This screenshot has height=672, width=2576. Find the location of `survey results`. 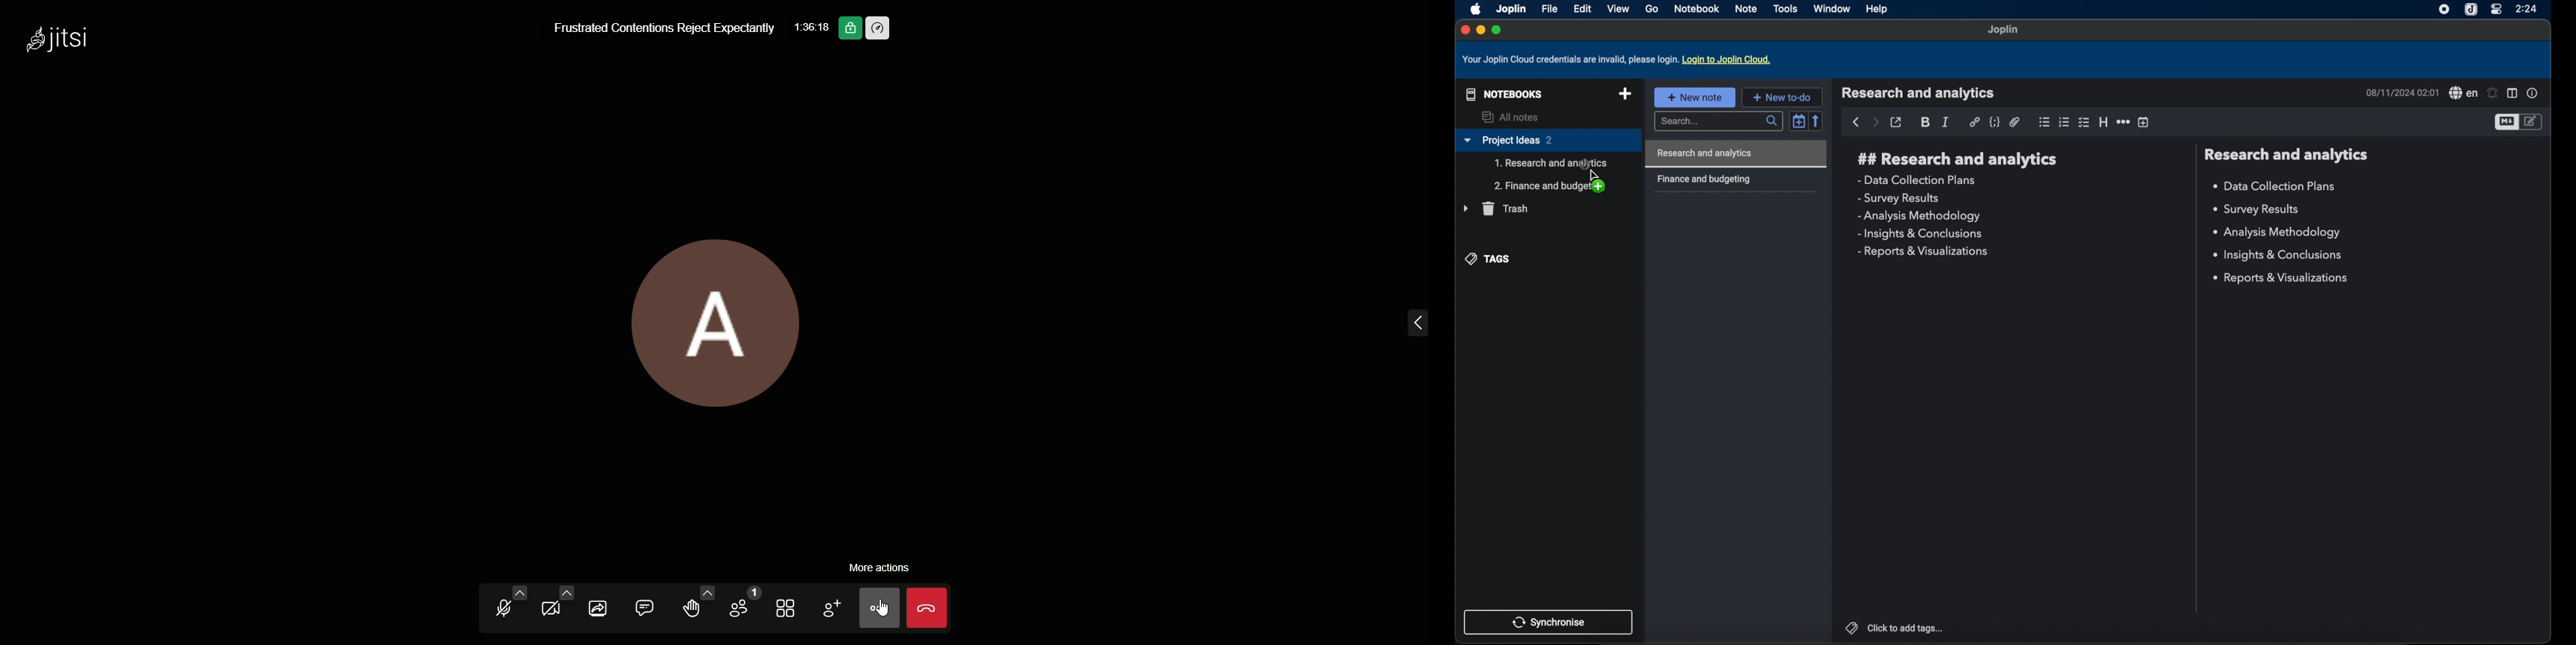

survey results is located at coordinates (2261, 210).